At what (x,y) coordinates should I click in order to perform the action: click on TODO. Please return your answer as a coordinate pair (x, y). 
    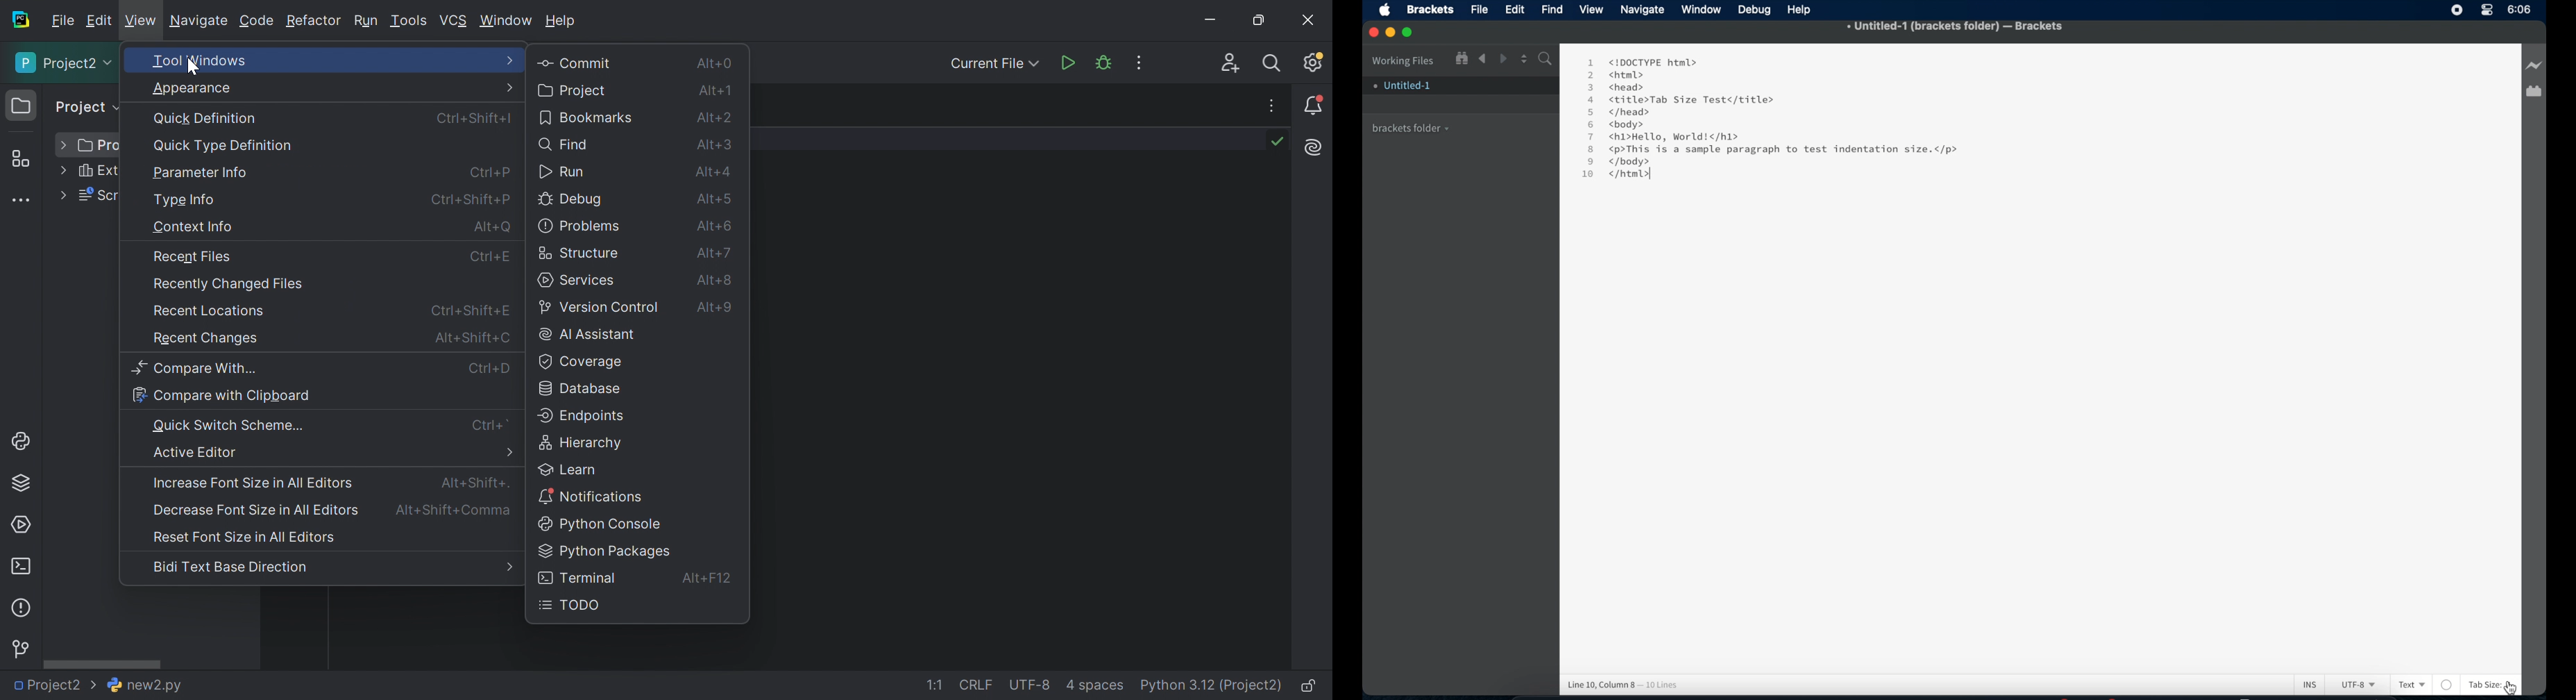
    Looking at the image, I should click on (573, 606).